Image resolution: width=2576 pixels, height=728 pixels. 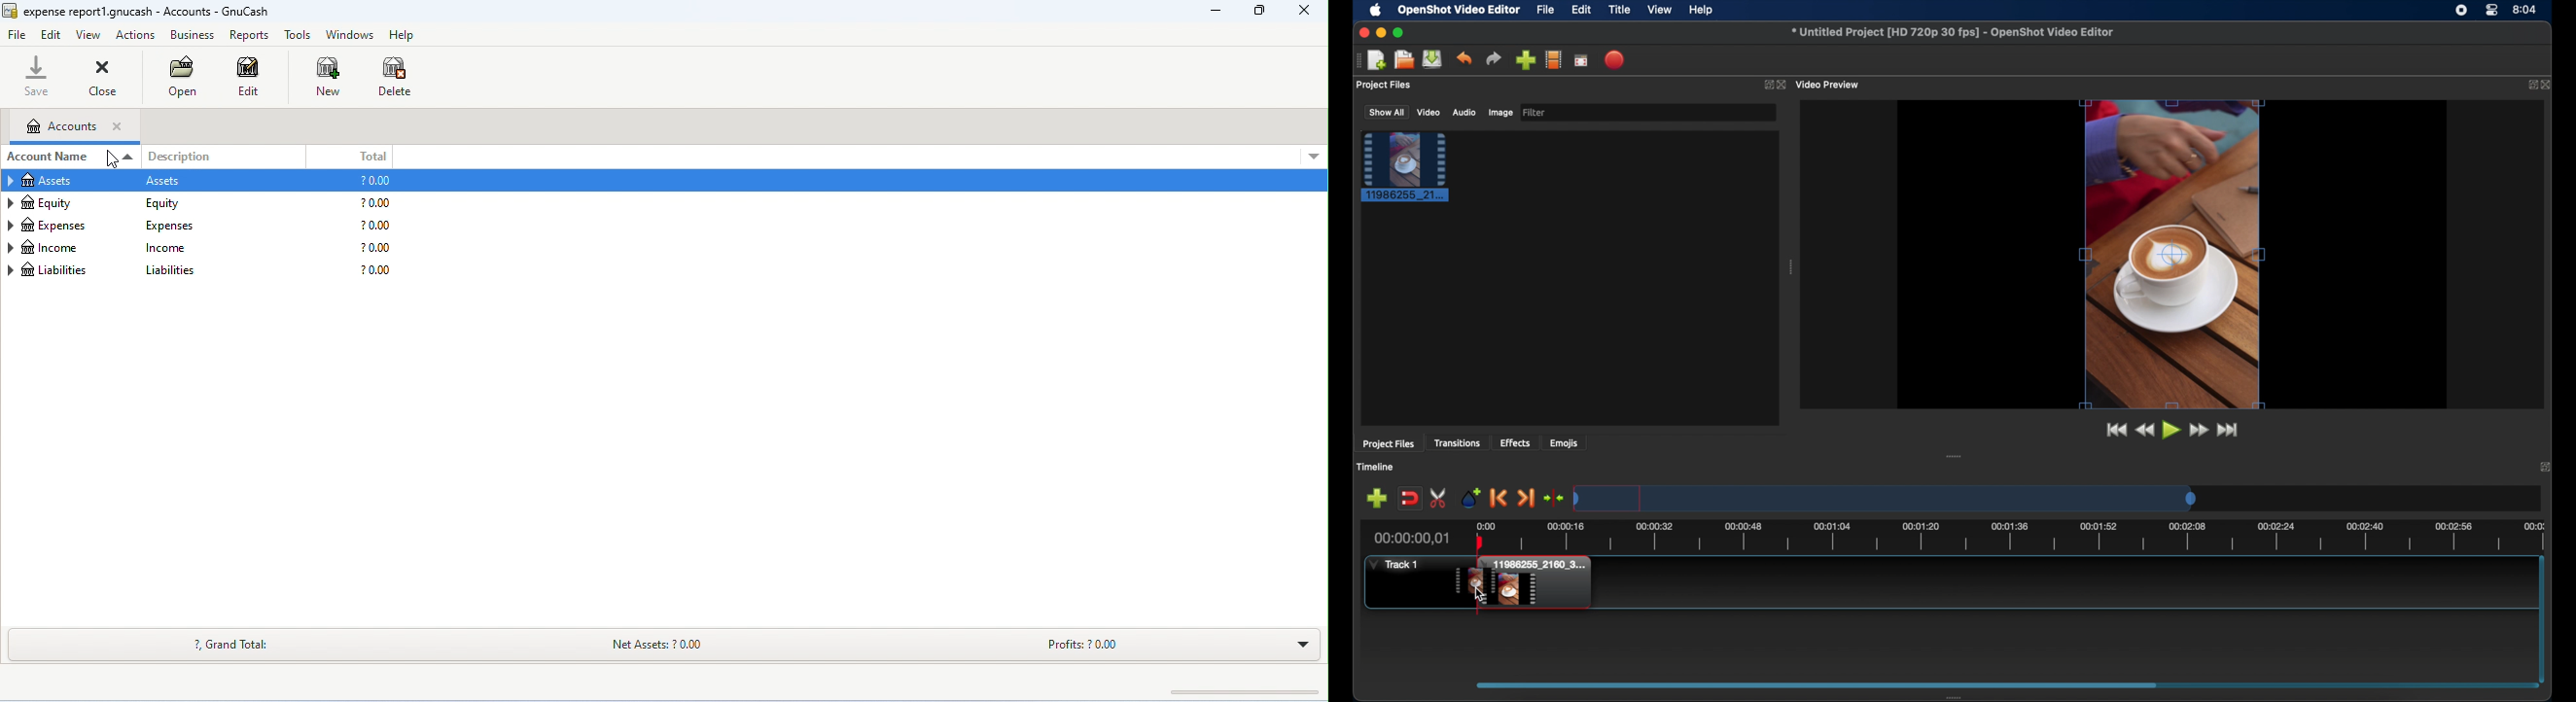 What do you see at coordinates (54, 270) in the screenshot?
I see `liabilities` at bounding box center [54, 270].